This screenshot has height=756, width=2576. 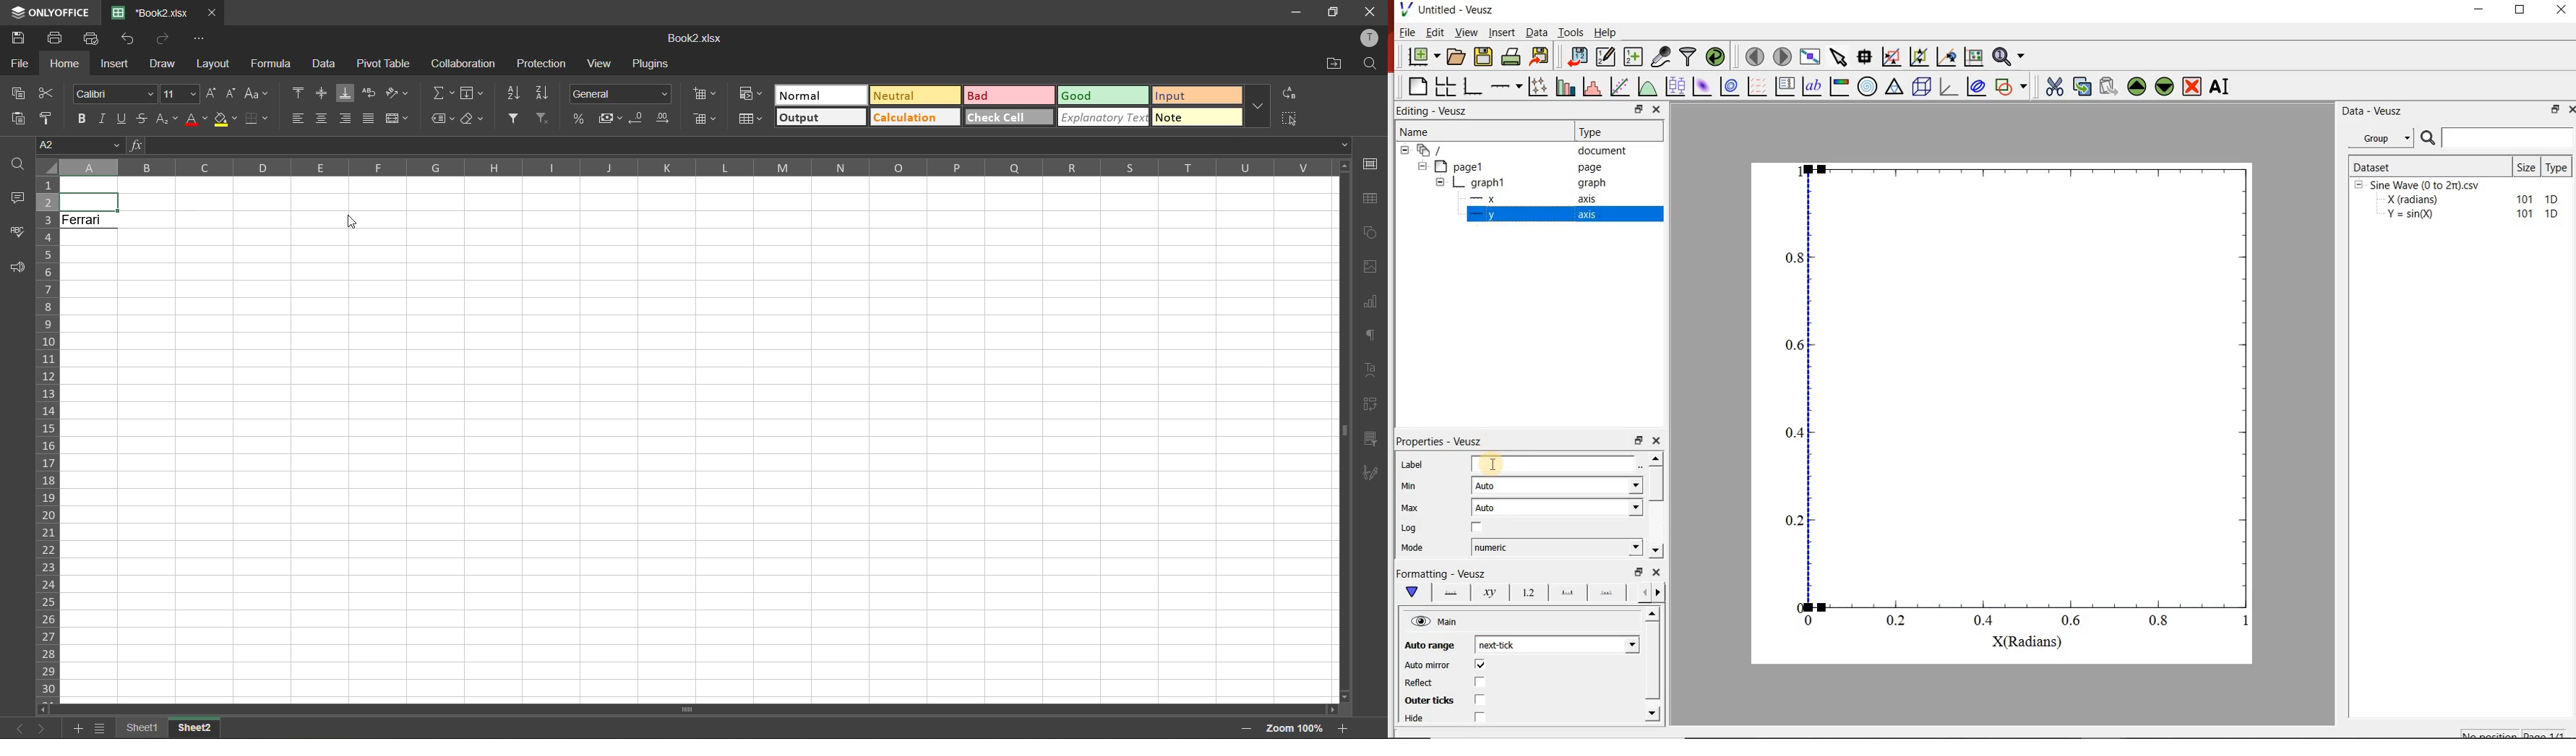 What do you see at coordinates (1657, 439) in the screenshot?
I see `Close` at bounding box center [1657, 439].